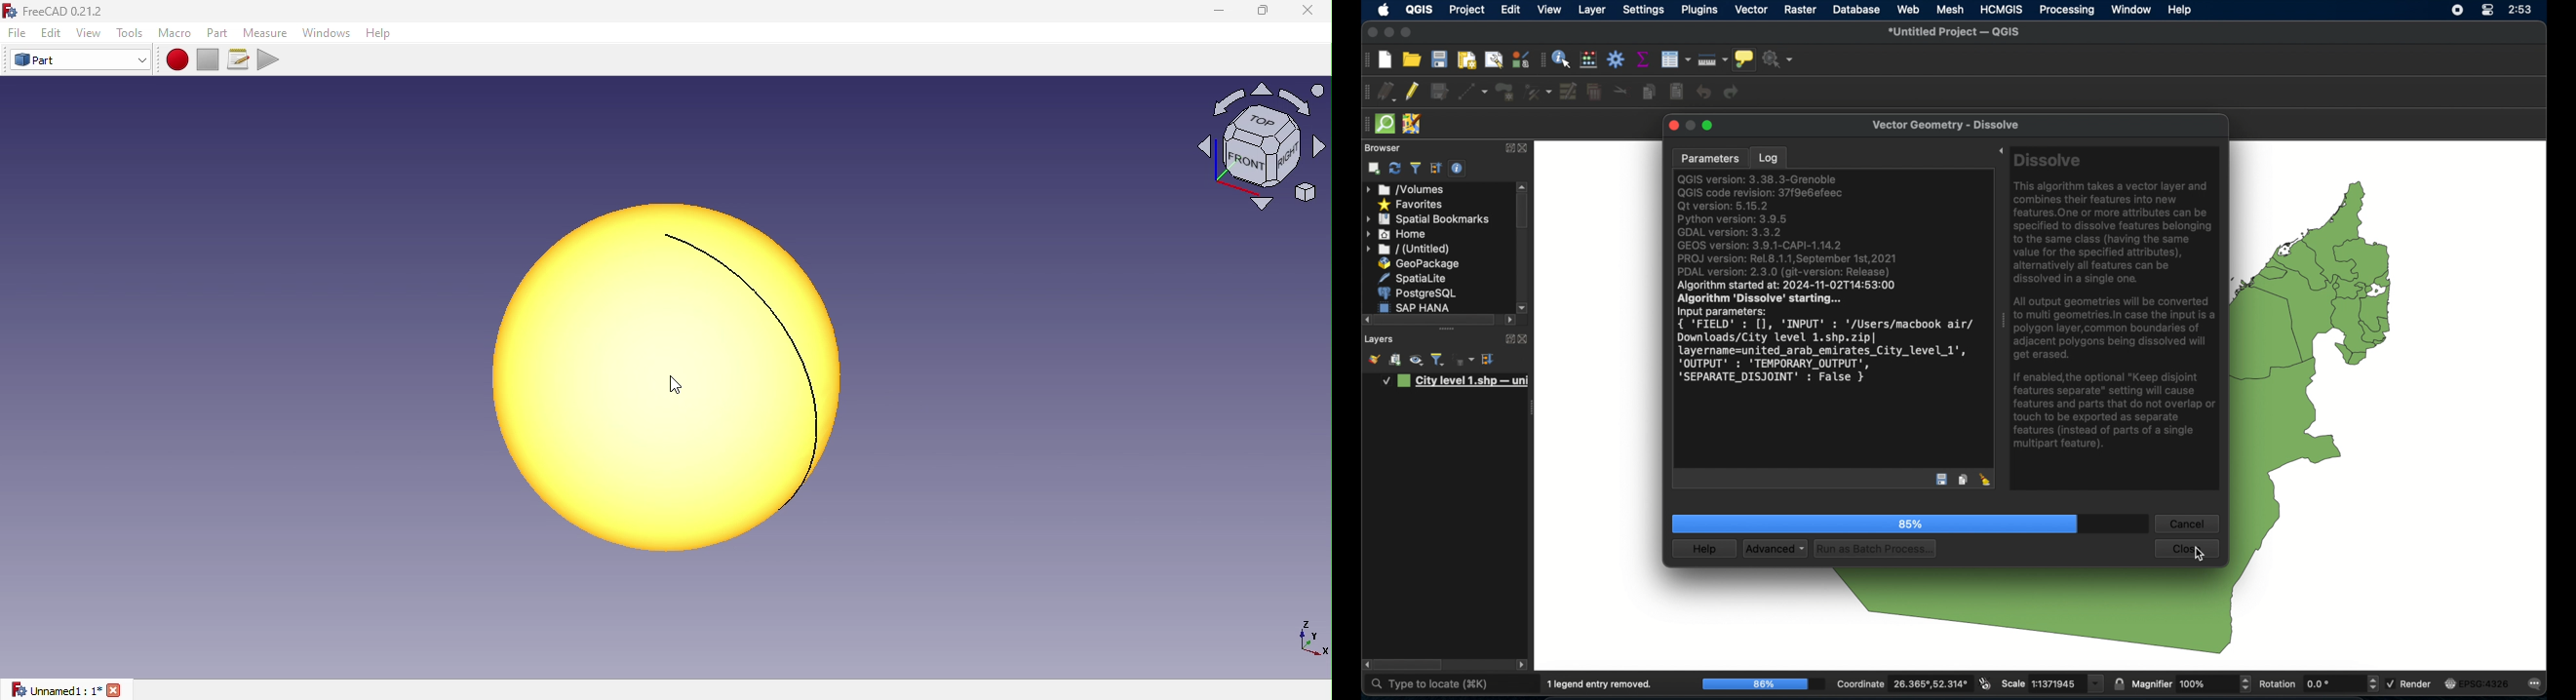 The image size is (2576, 700). I want to click on scroll right arrow, so click(1365, 665).